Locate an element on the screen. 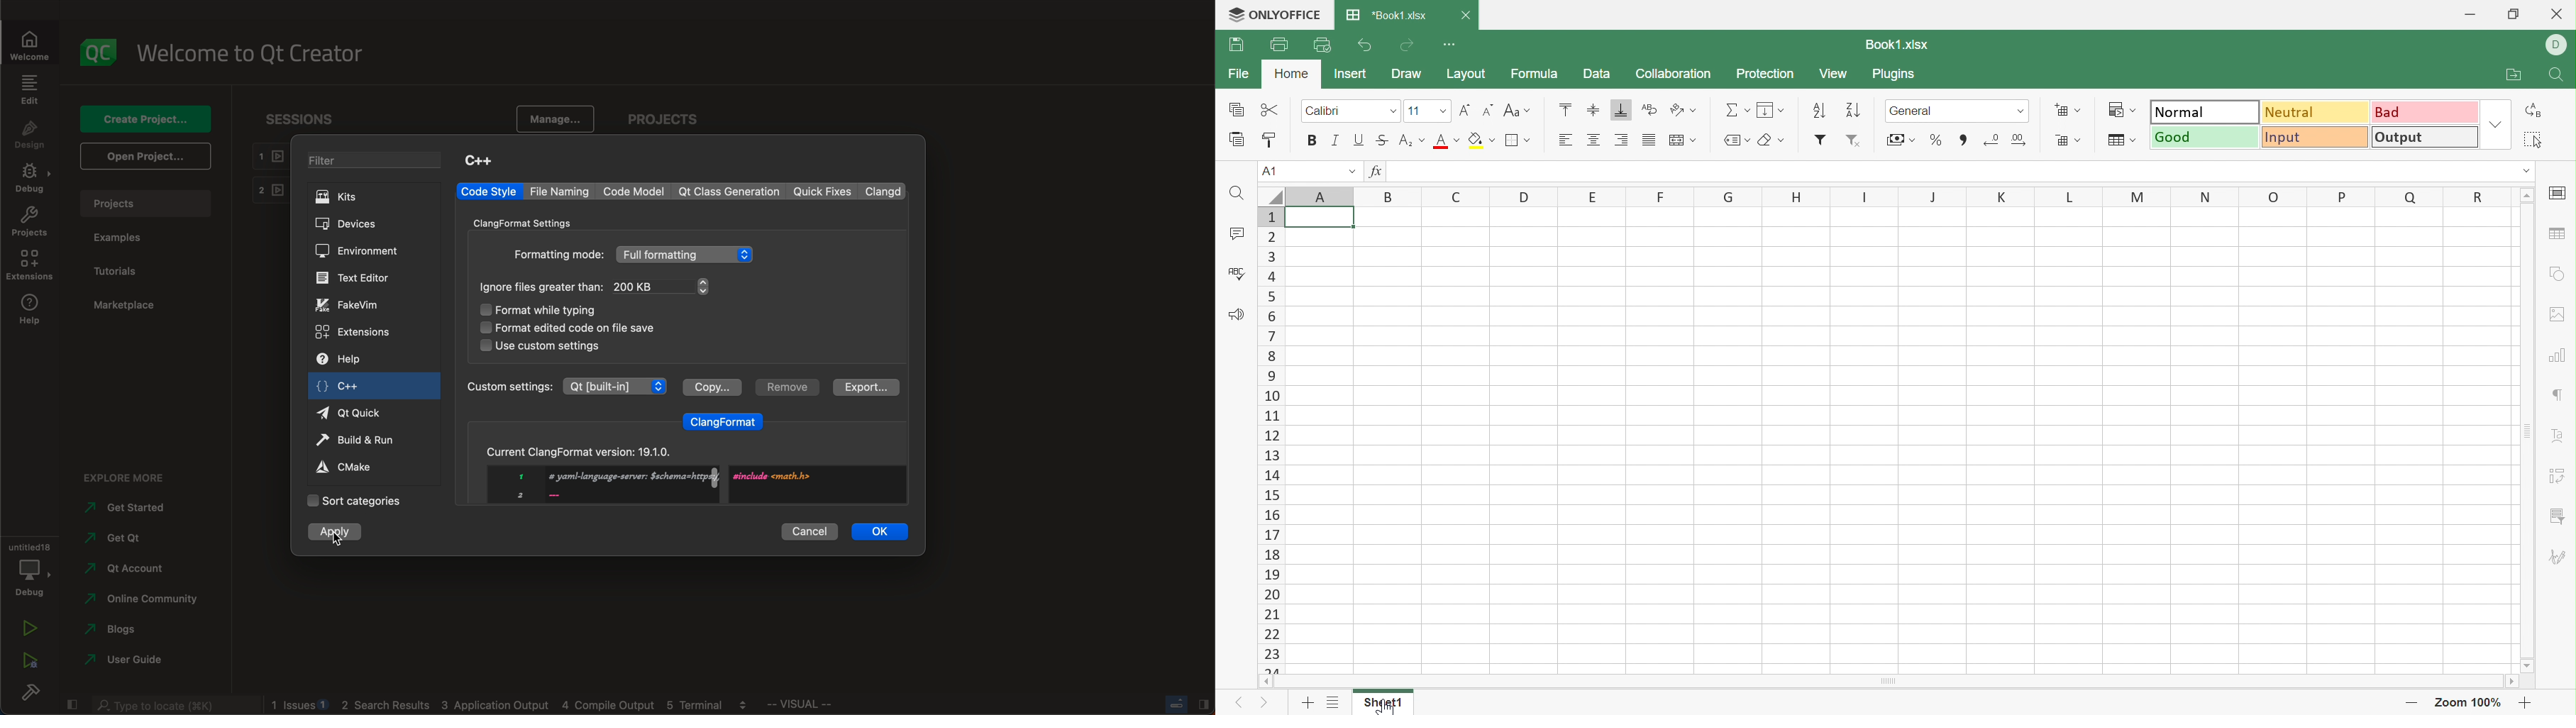 The image size is (2576, 728). clangd is located at coordinates (886, 191).